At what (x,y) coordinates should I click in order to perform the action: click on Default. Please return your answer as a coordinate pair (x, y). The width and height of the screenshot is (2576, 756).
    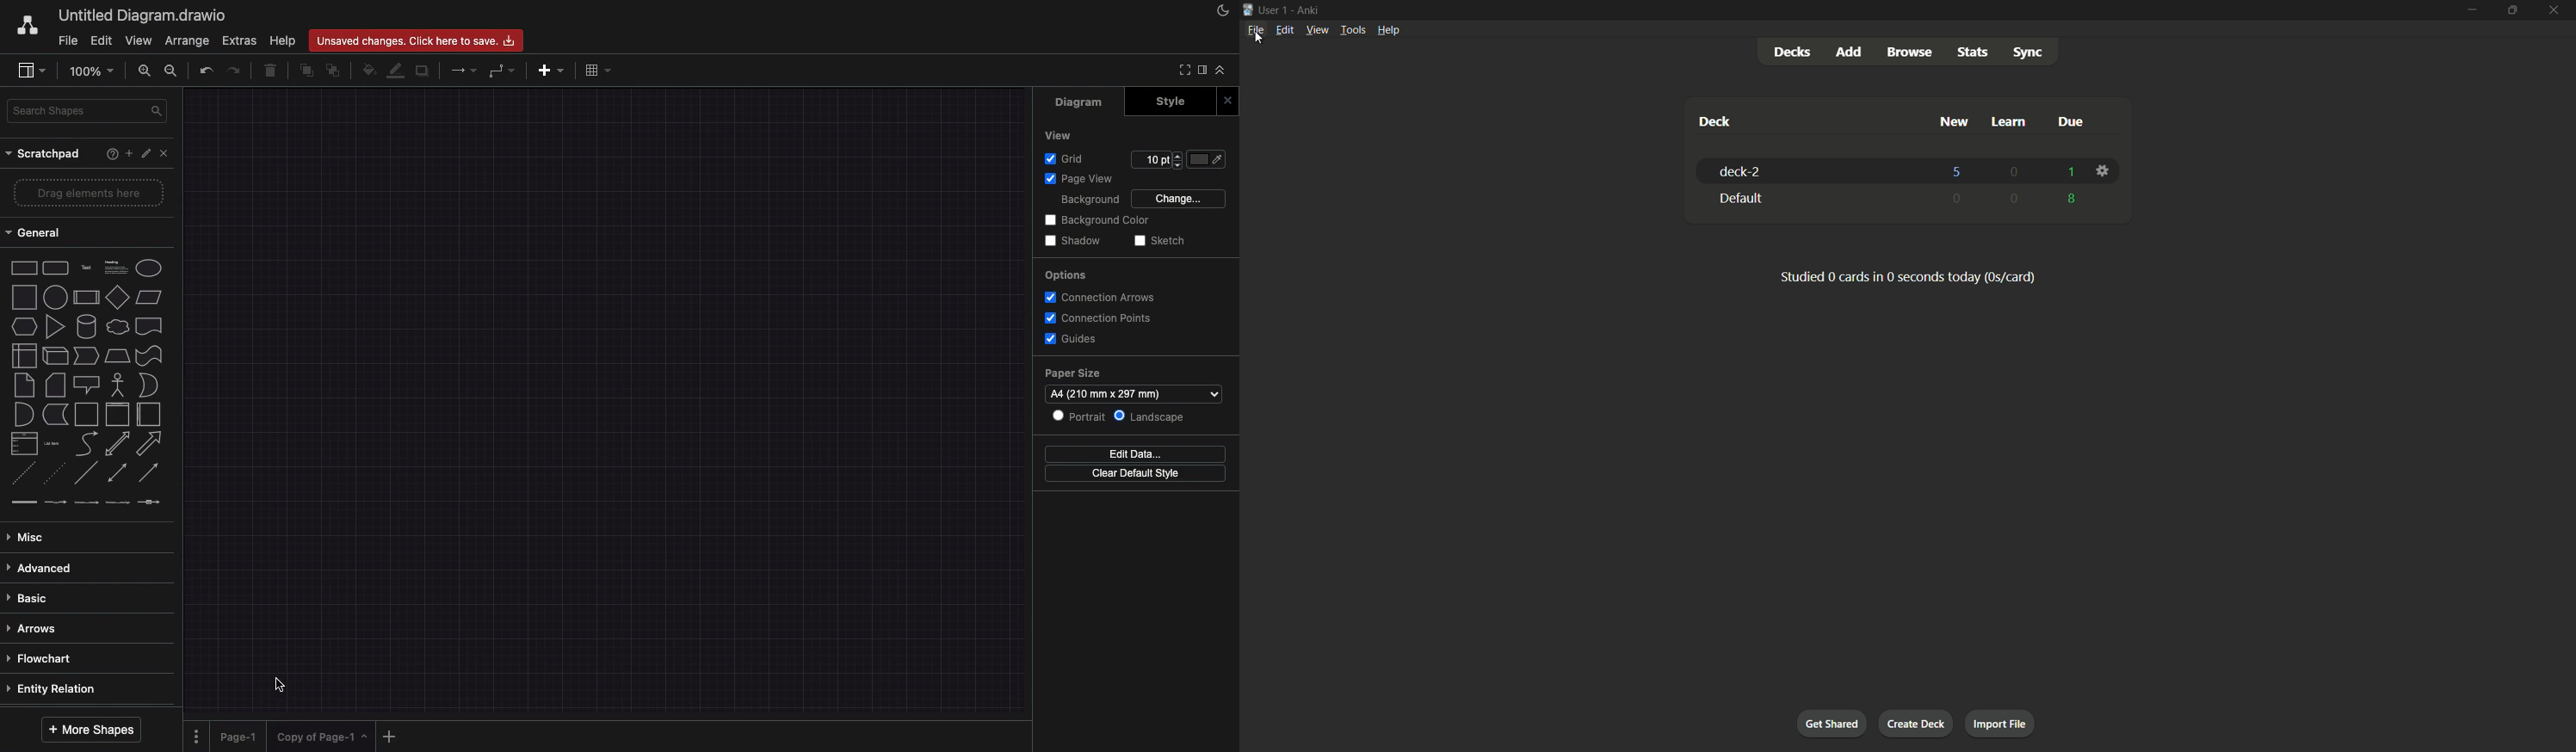
    Looking at the image, I should click on (1813, 198).